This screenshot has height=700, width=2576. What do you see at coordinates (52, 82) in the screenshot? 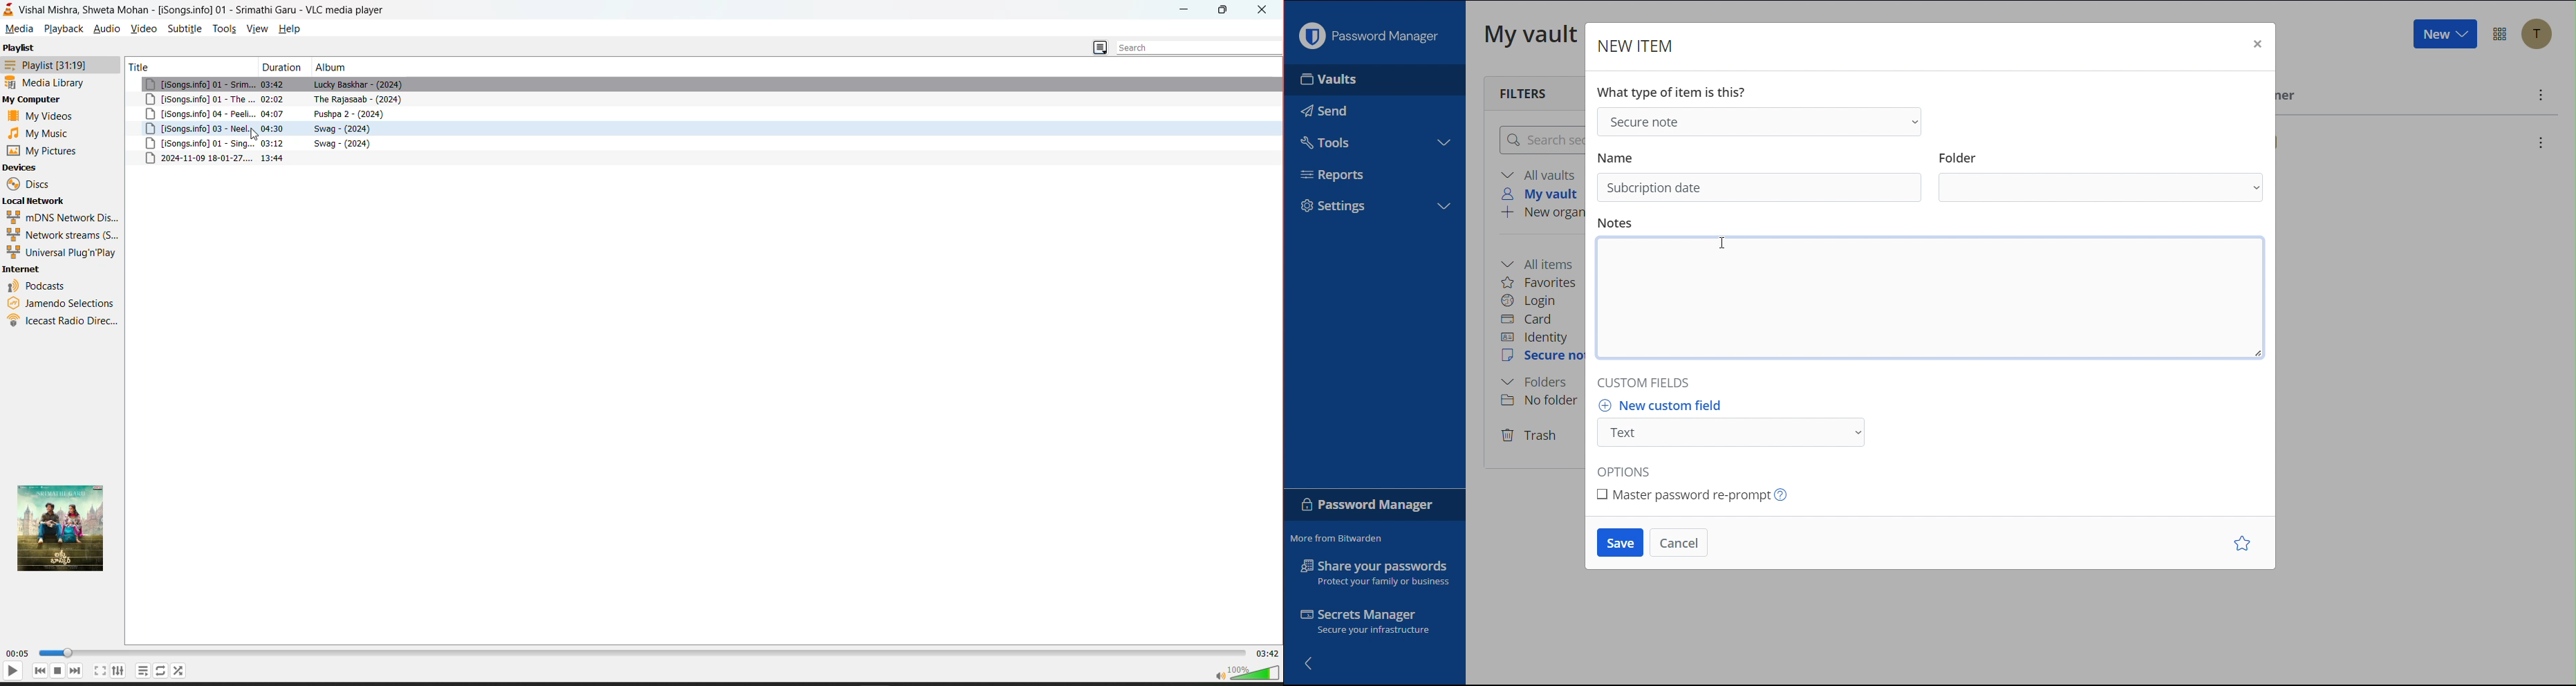
I see `media library` at bounding box center [52, 82].